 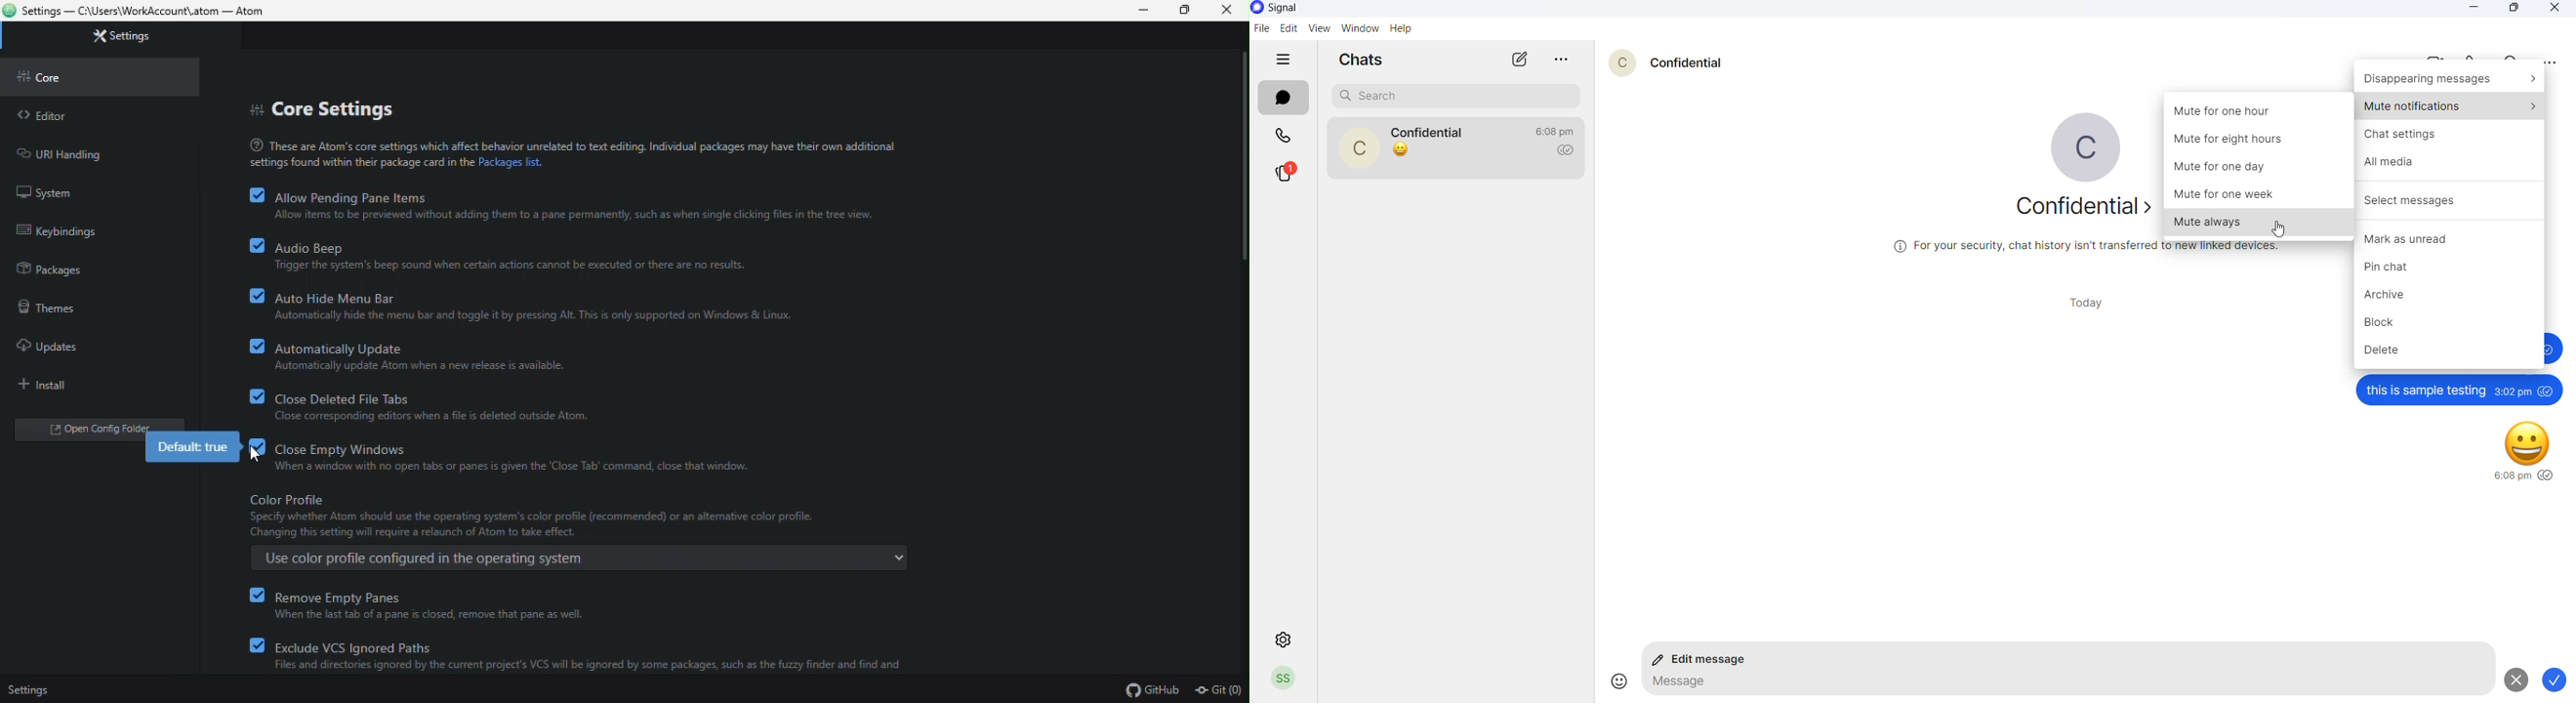 I want to click on edit message, so click(x=1705, y=661).